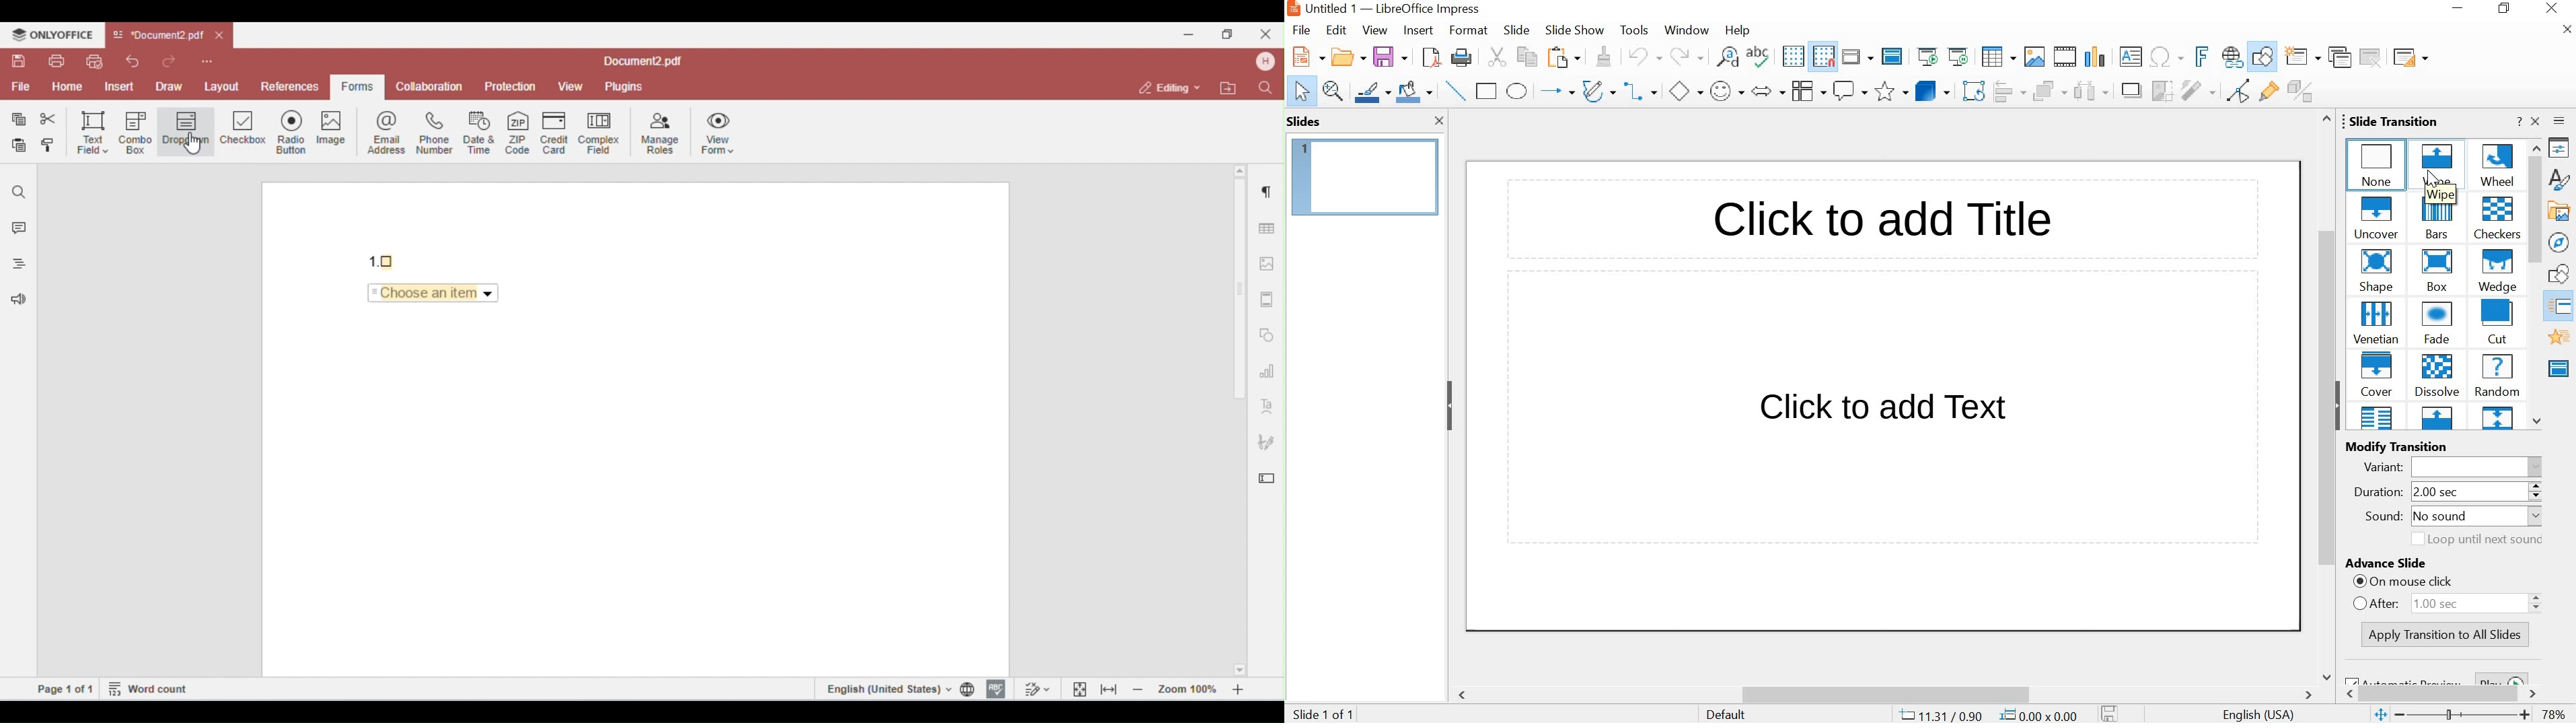 The image size is (2576, 728). Describe the element at coordinates (1372, 92) in the screenshot. I see `Line color` at that location.